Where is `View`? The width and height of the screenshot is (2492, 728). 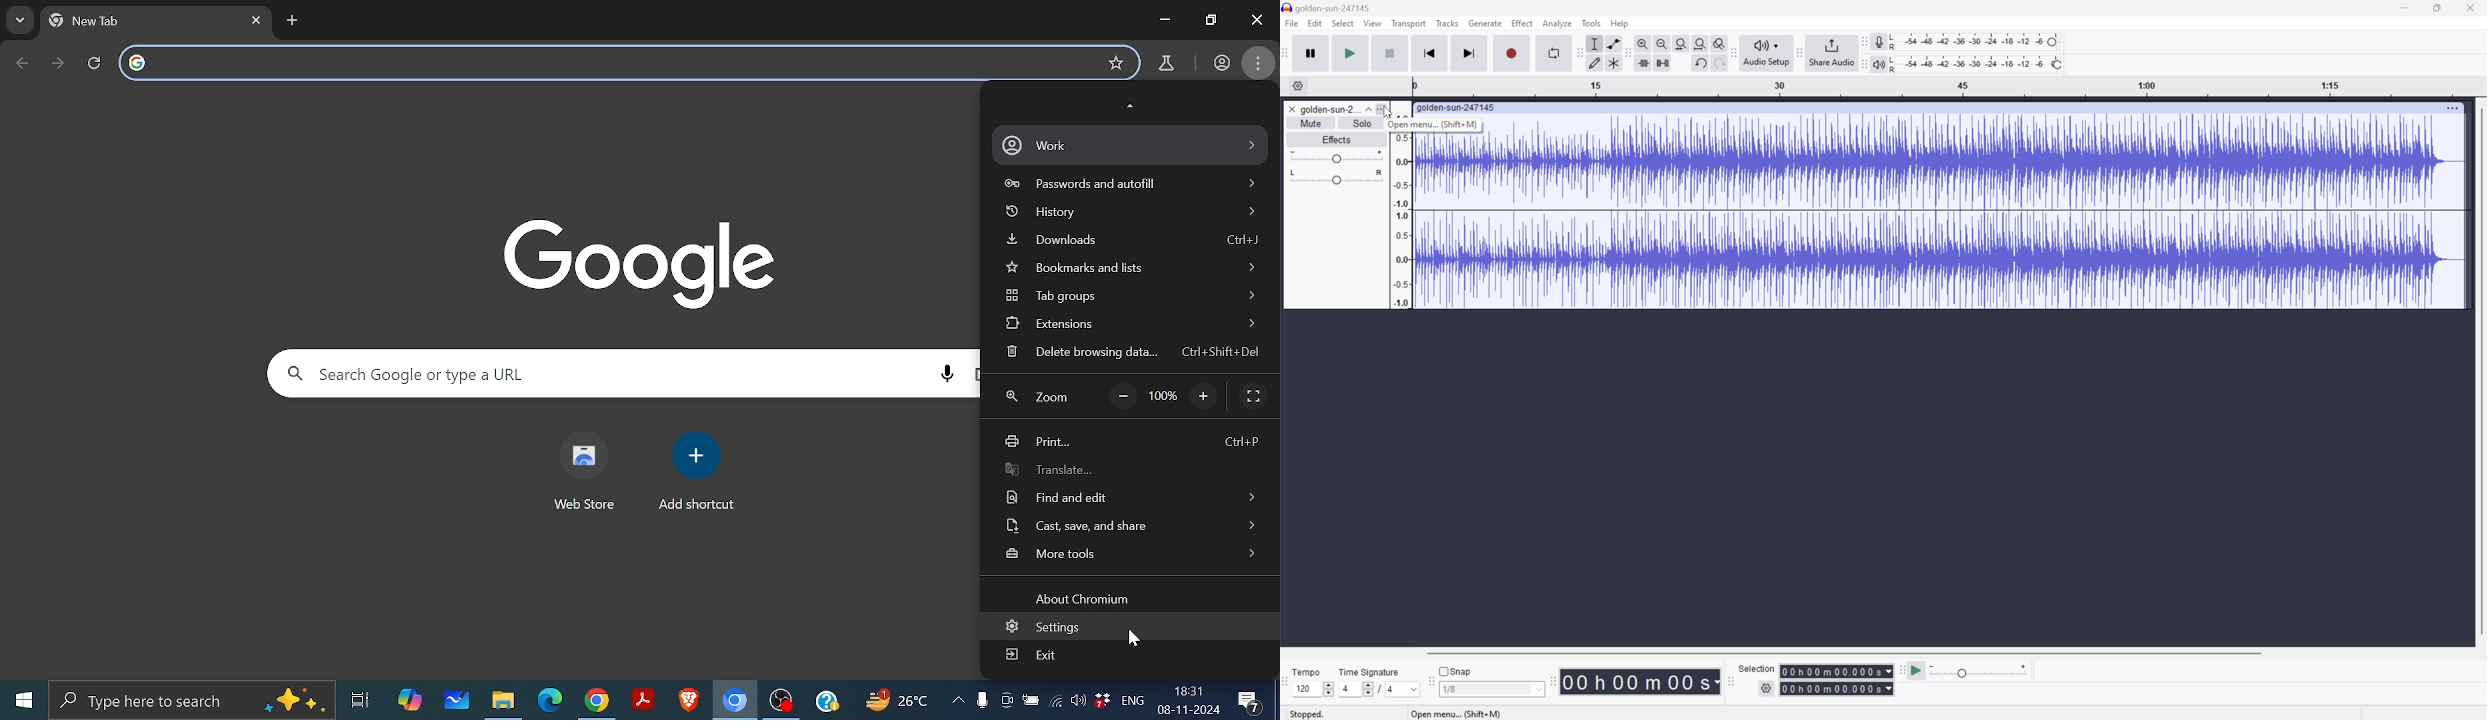
View is located at coordinates (1373, 22).